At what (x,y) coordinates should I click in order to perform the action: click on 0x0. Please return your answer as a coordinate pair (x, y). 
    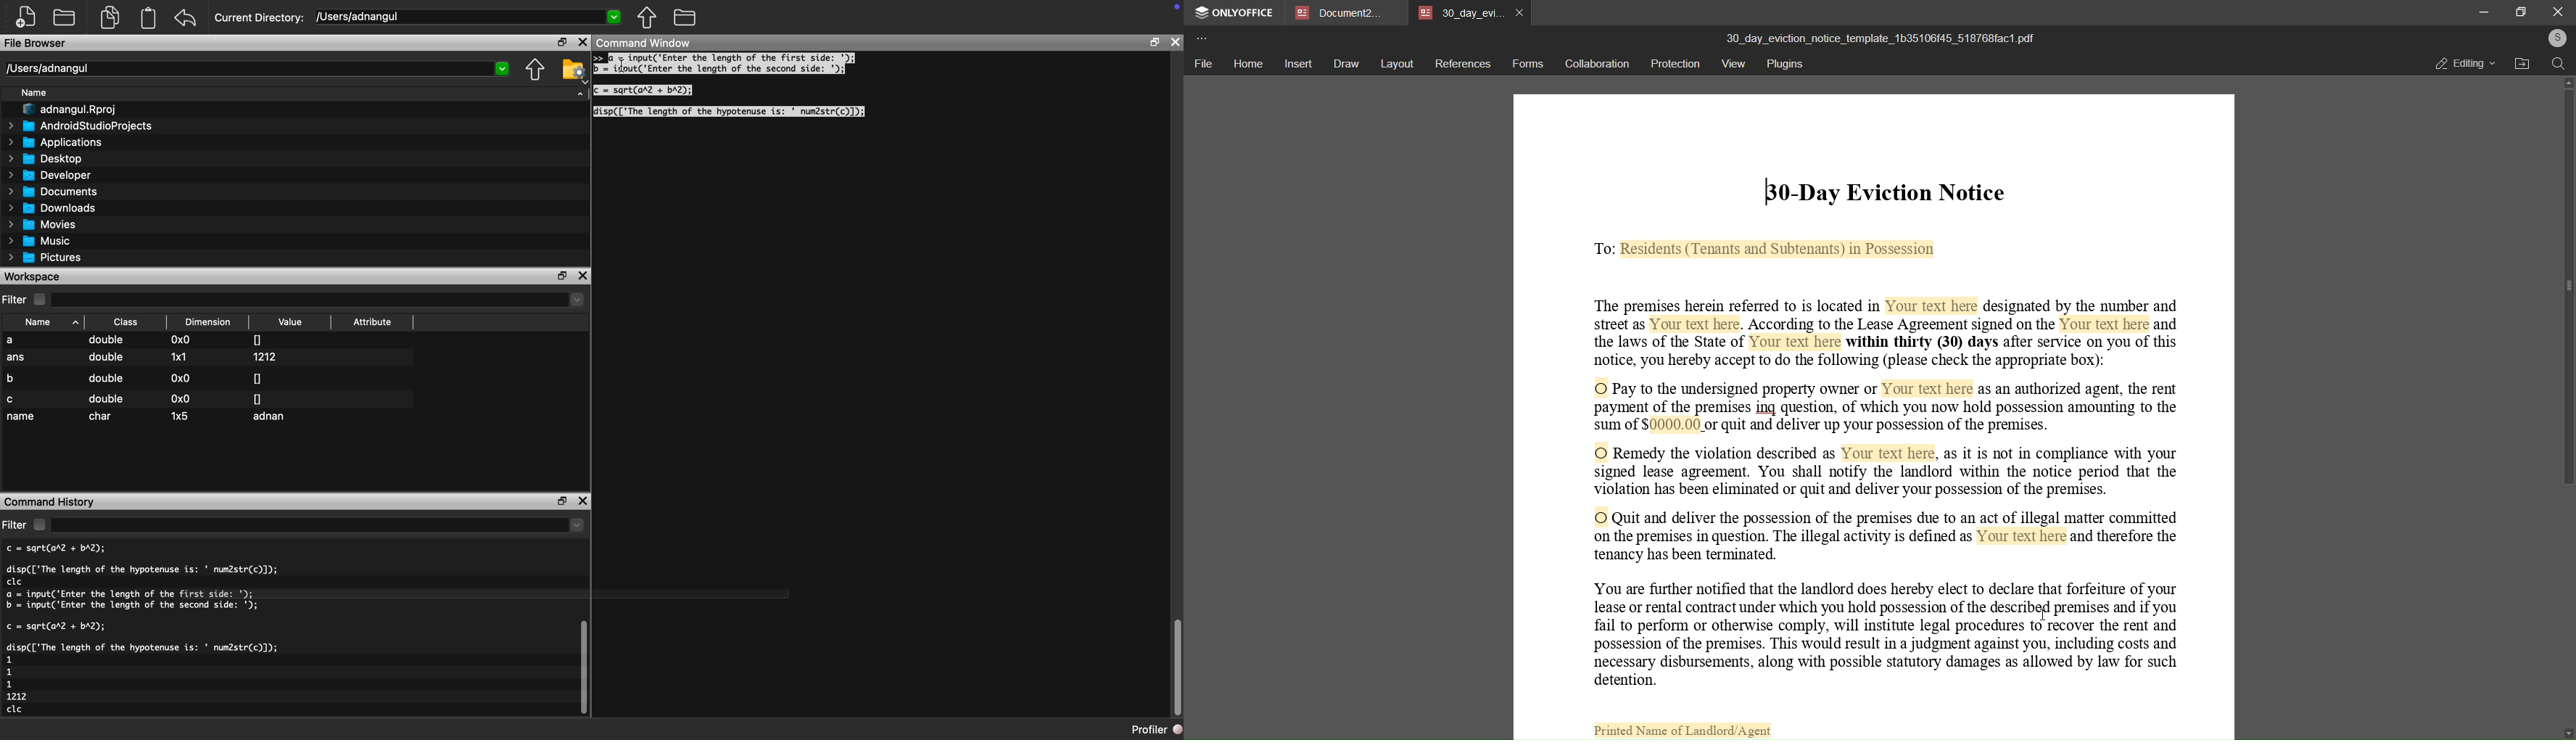
    Looking at the image, I should click on (181, 378).